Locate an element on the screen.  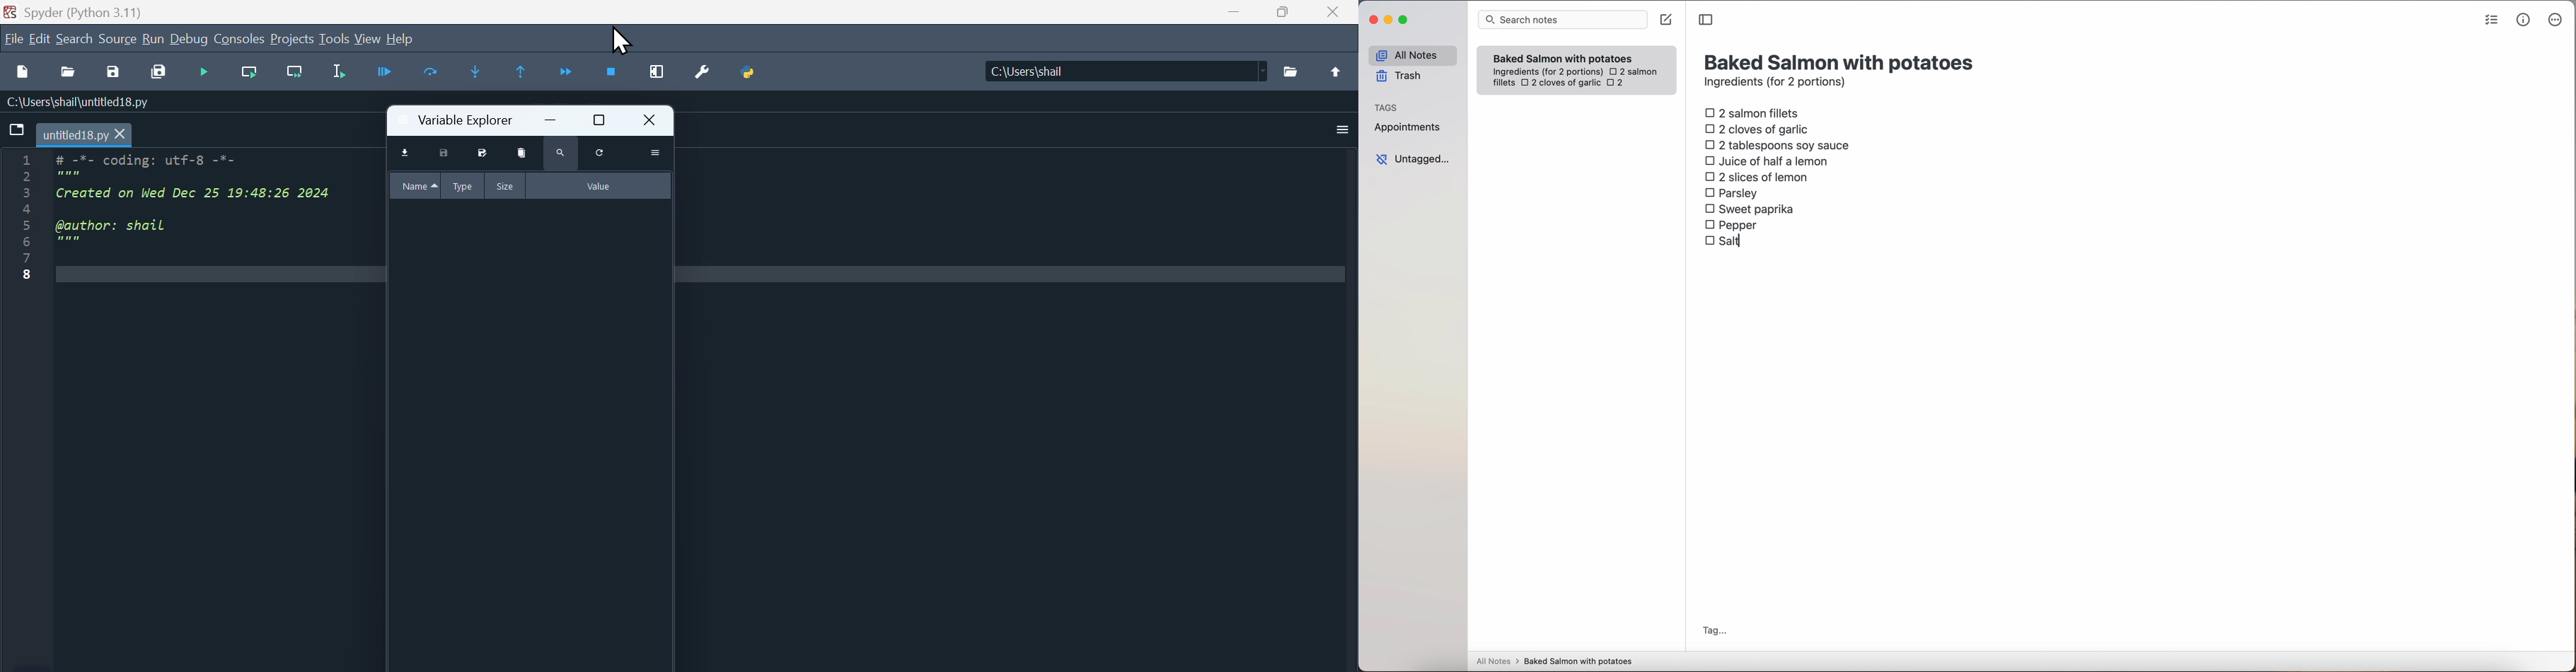
search is located at coordinates (74, 38).